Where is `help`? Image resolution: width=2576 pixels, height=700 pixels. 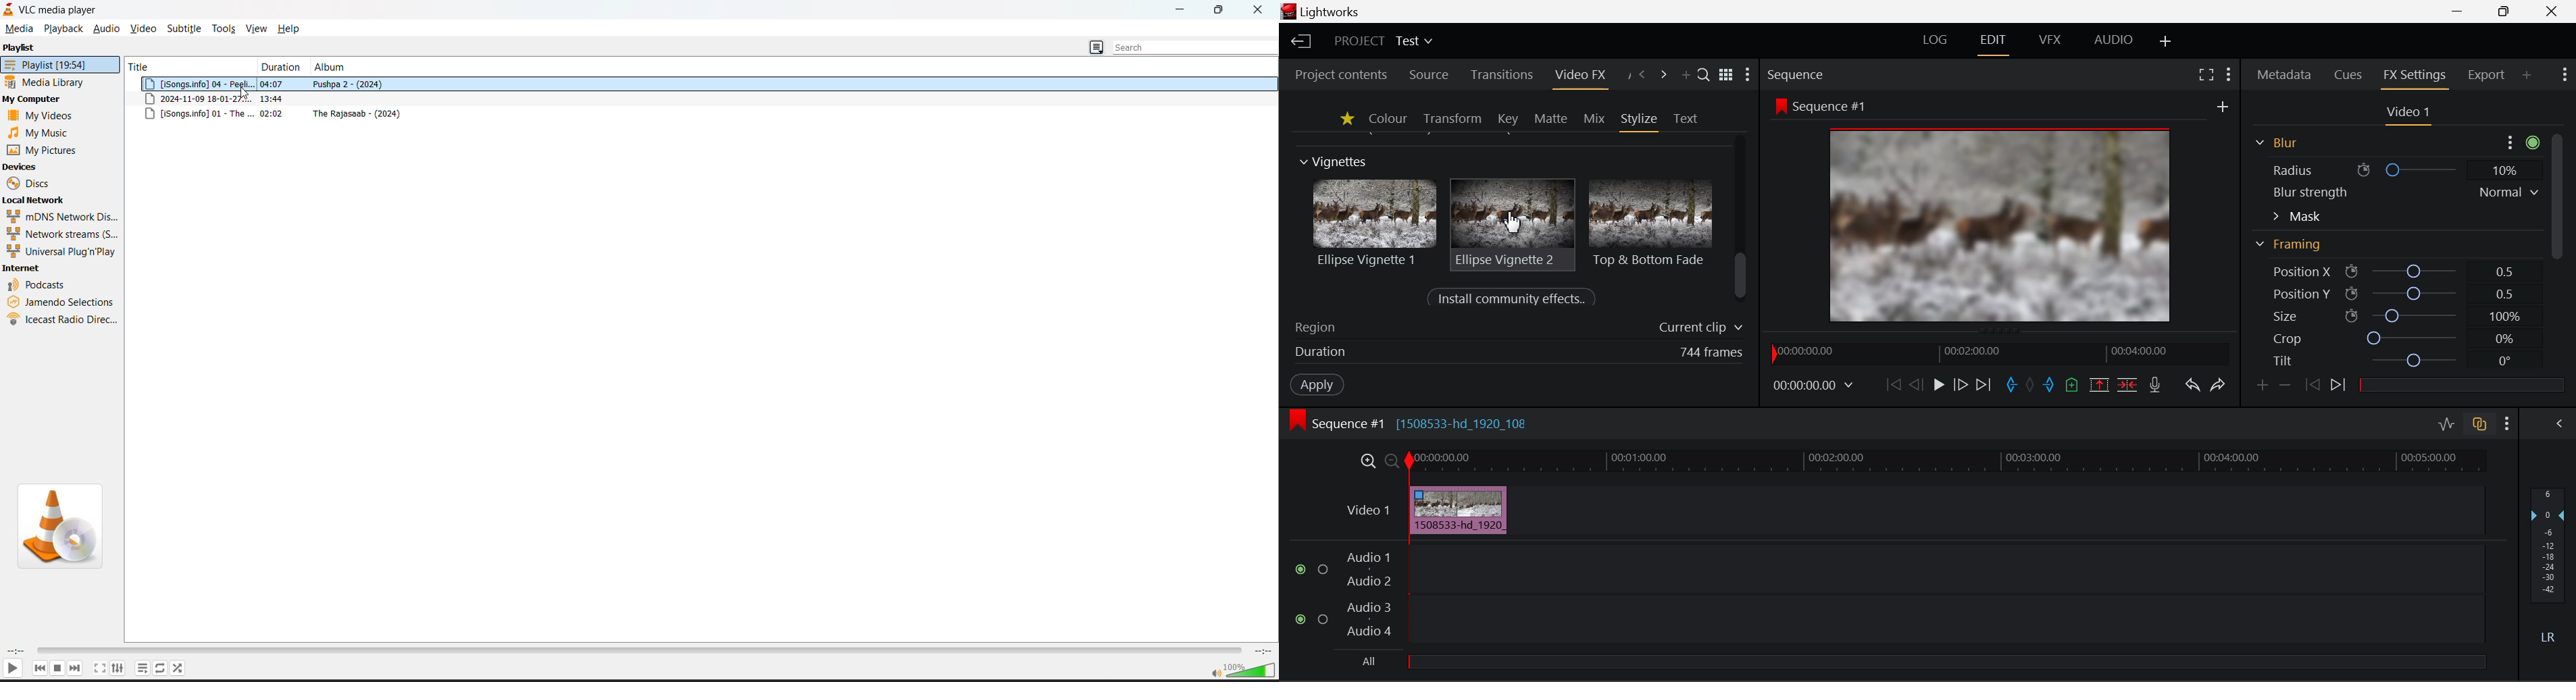 help is located at coordinates (295, 29).